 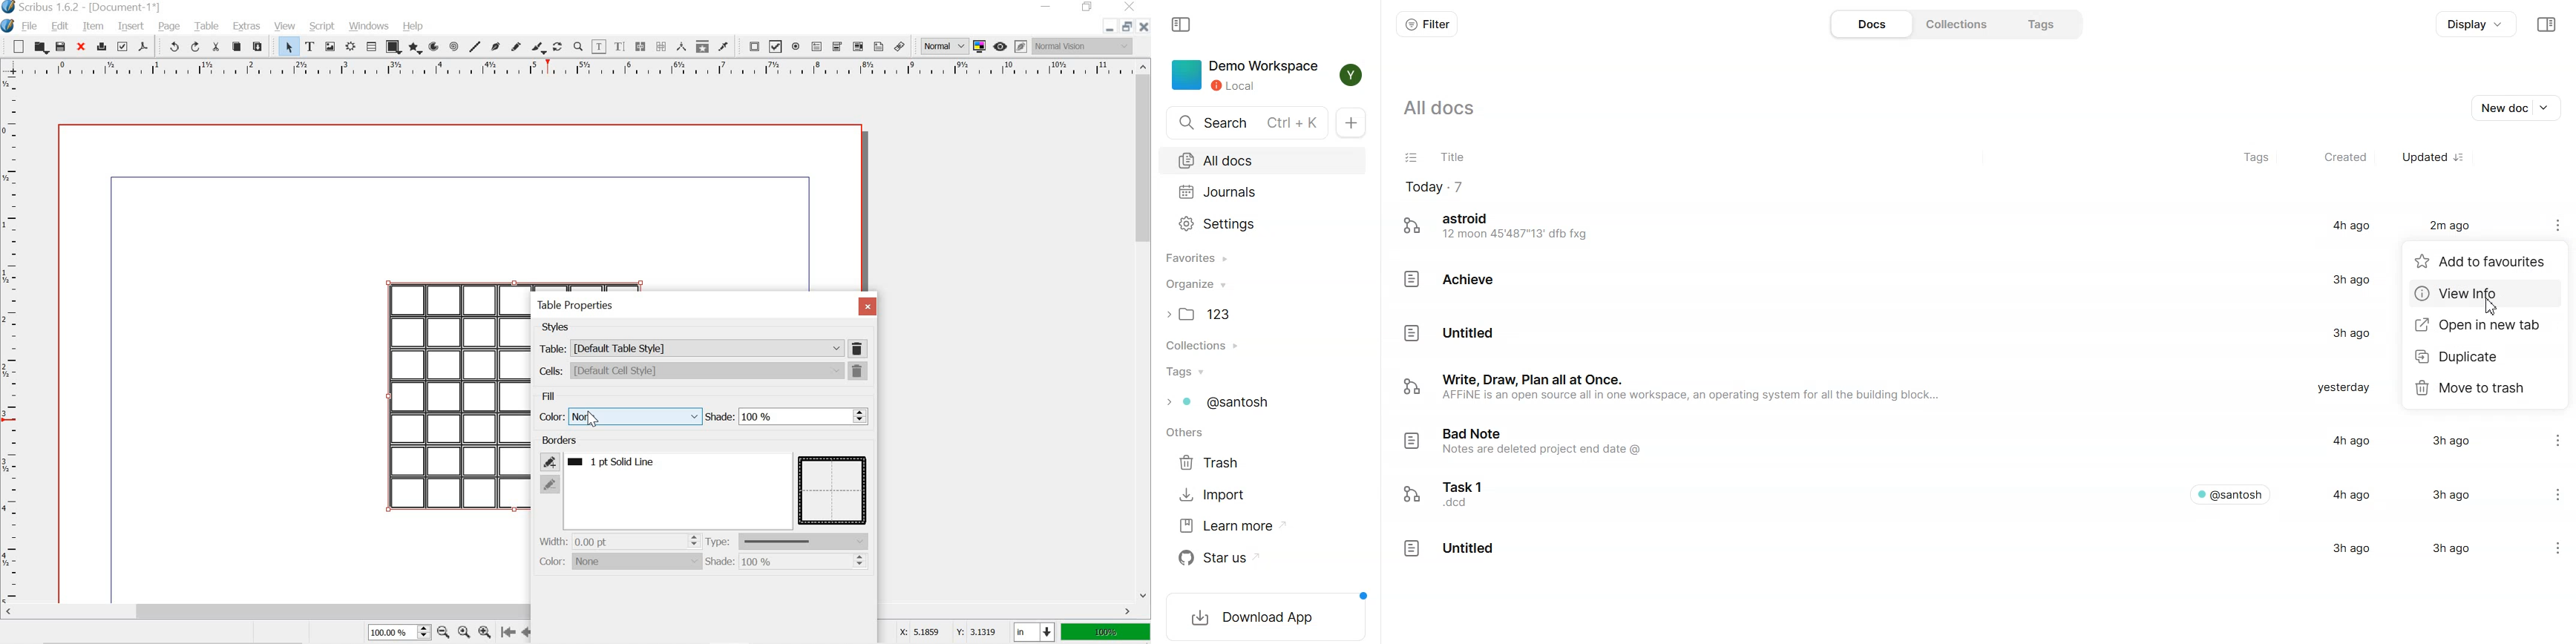 I want to click on logo, so click(x=7, y=26).